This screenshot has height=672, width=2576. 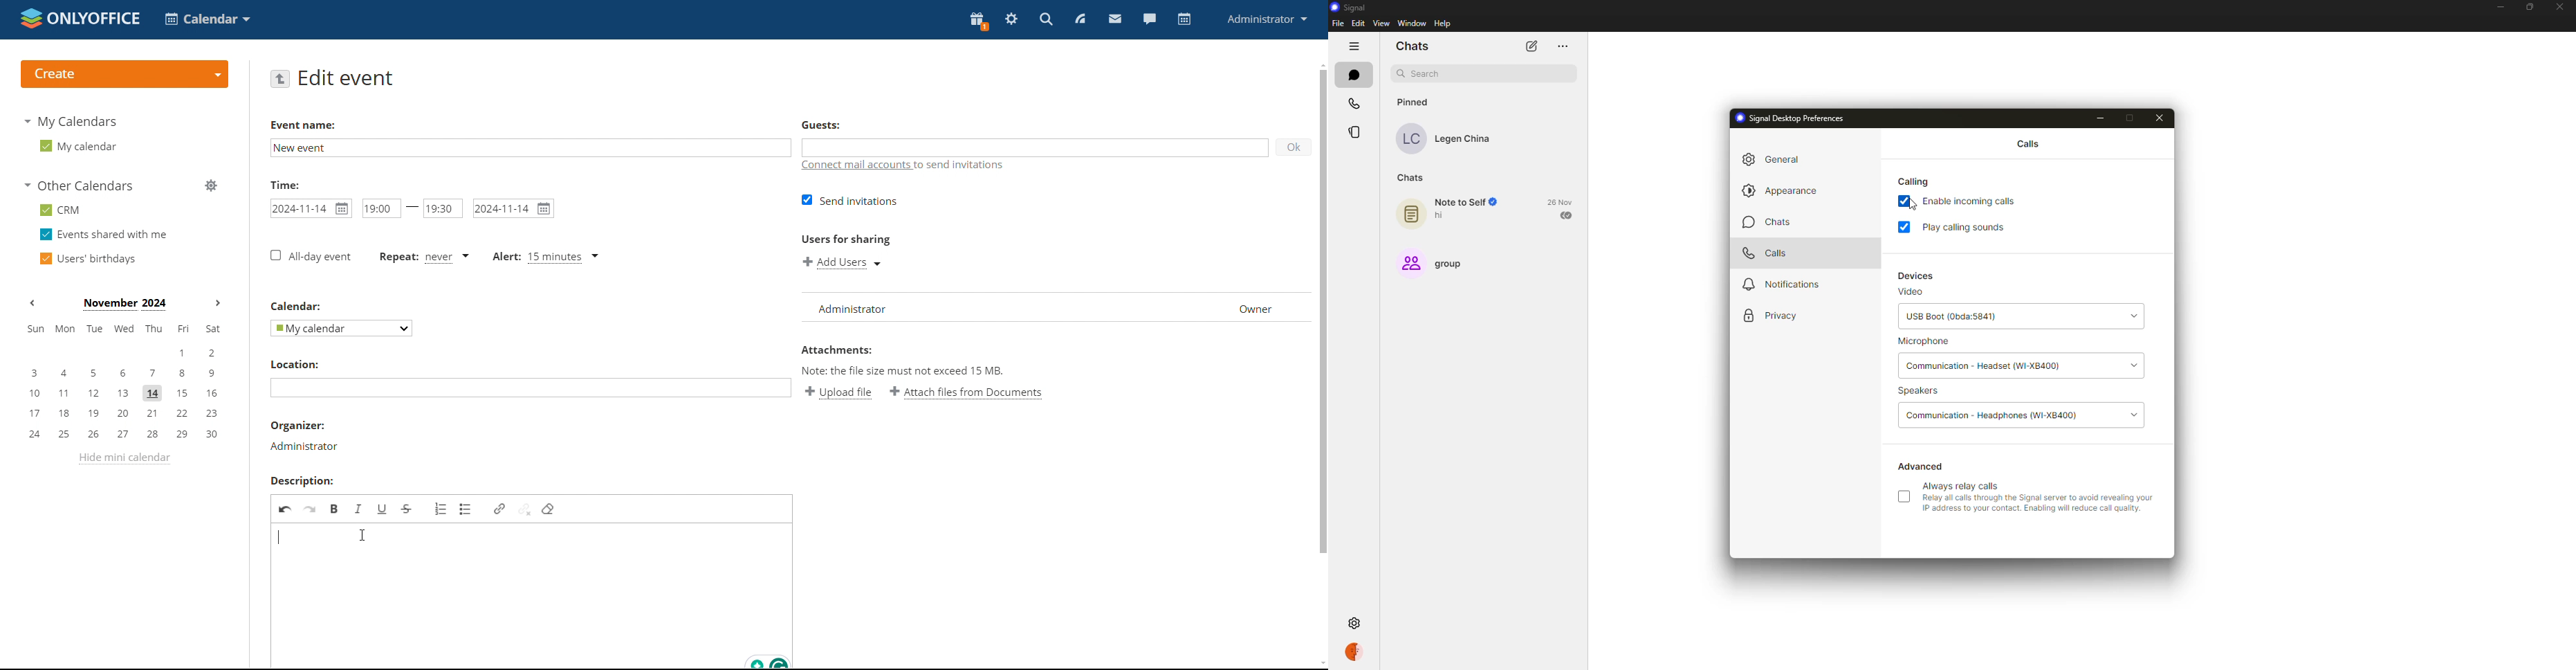 I want to click on headset, so click(x=1987, y=366).